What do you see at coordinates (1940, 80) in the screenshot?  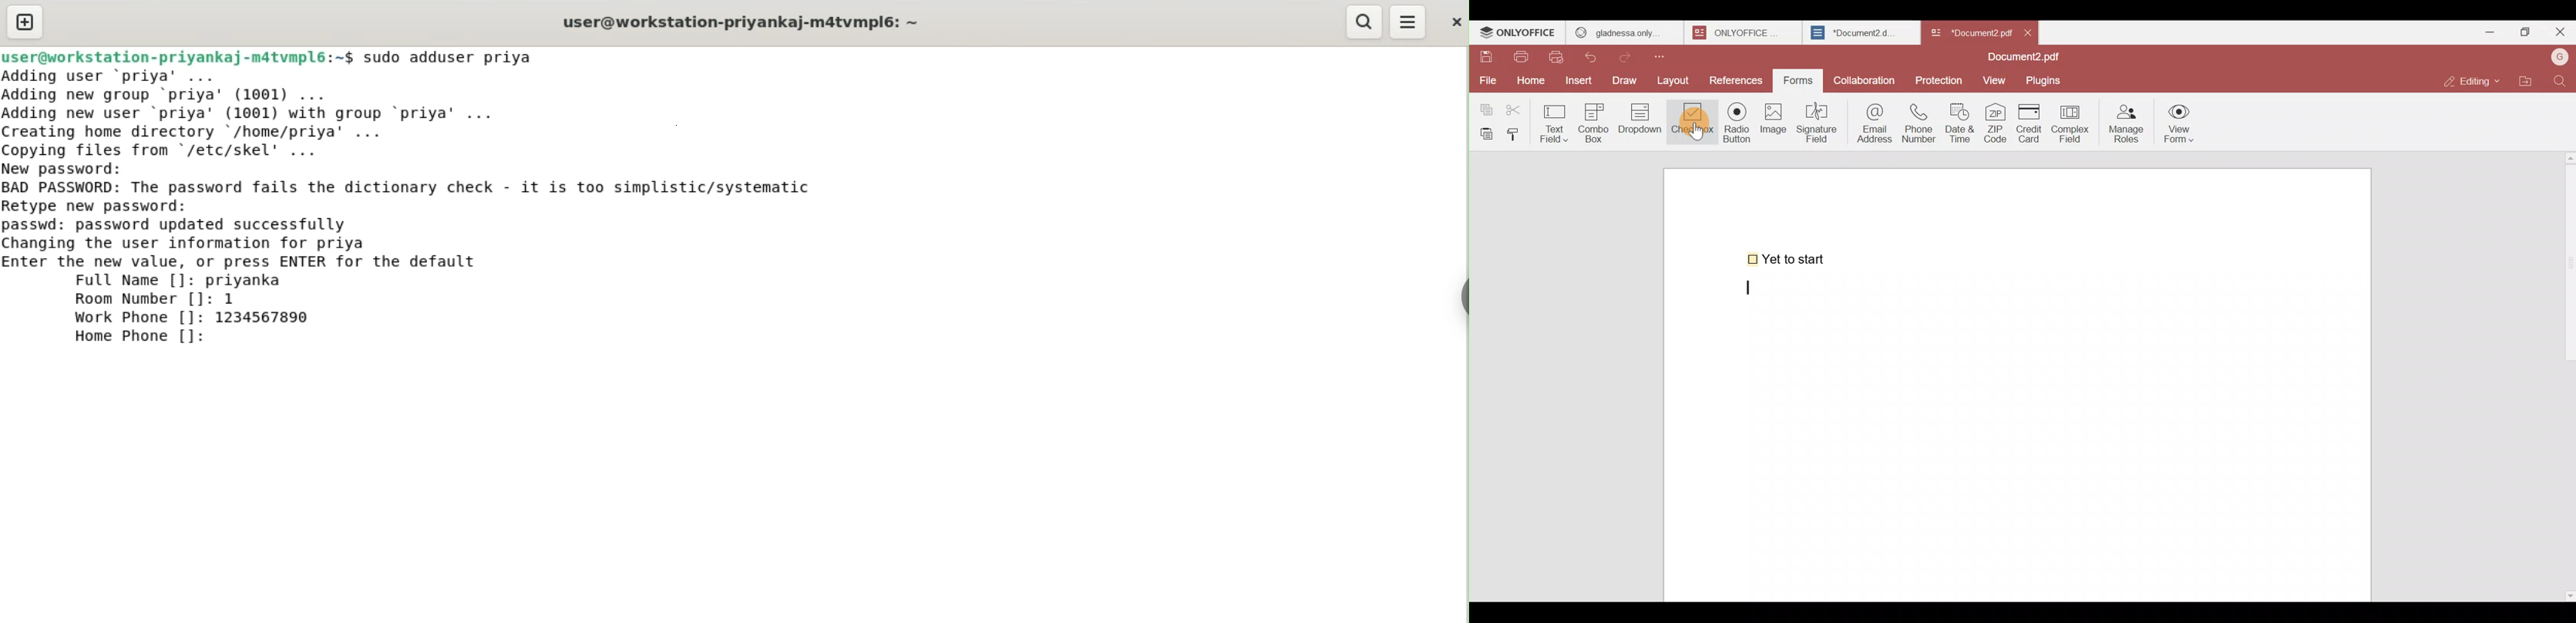 I see `Protection` at bounding box center [1940, 80].